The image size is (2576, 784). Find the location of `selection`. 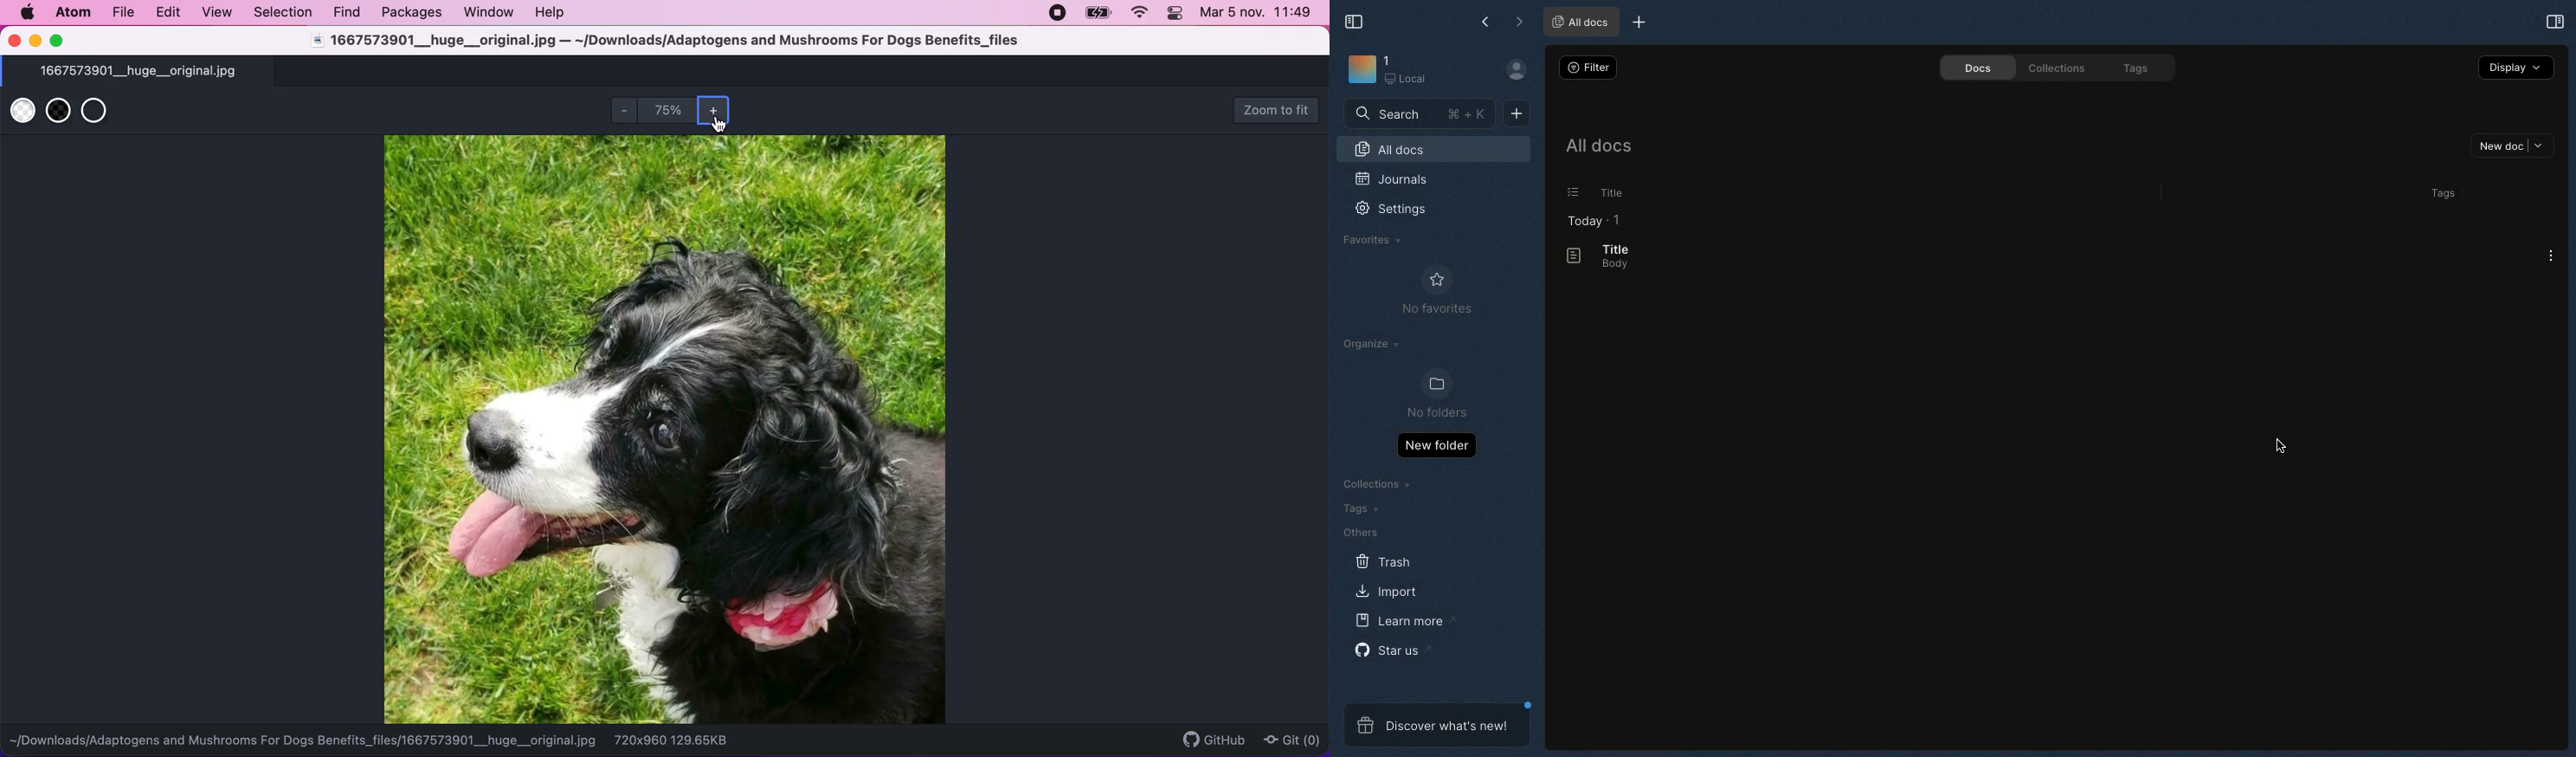

selection is located at coordinates (284, 12).